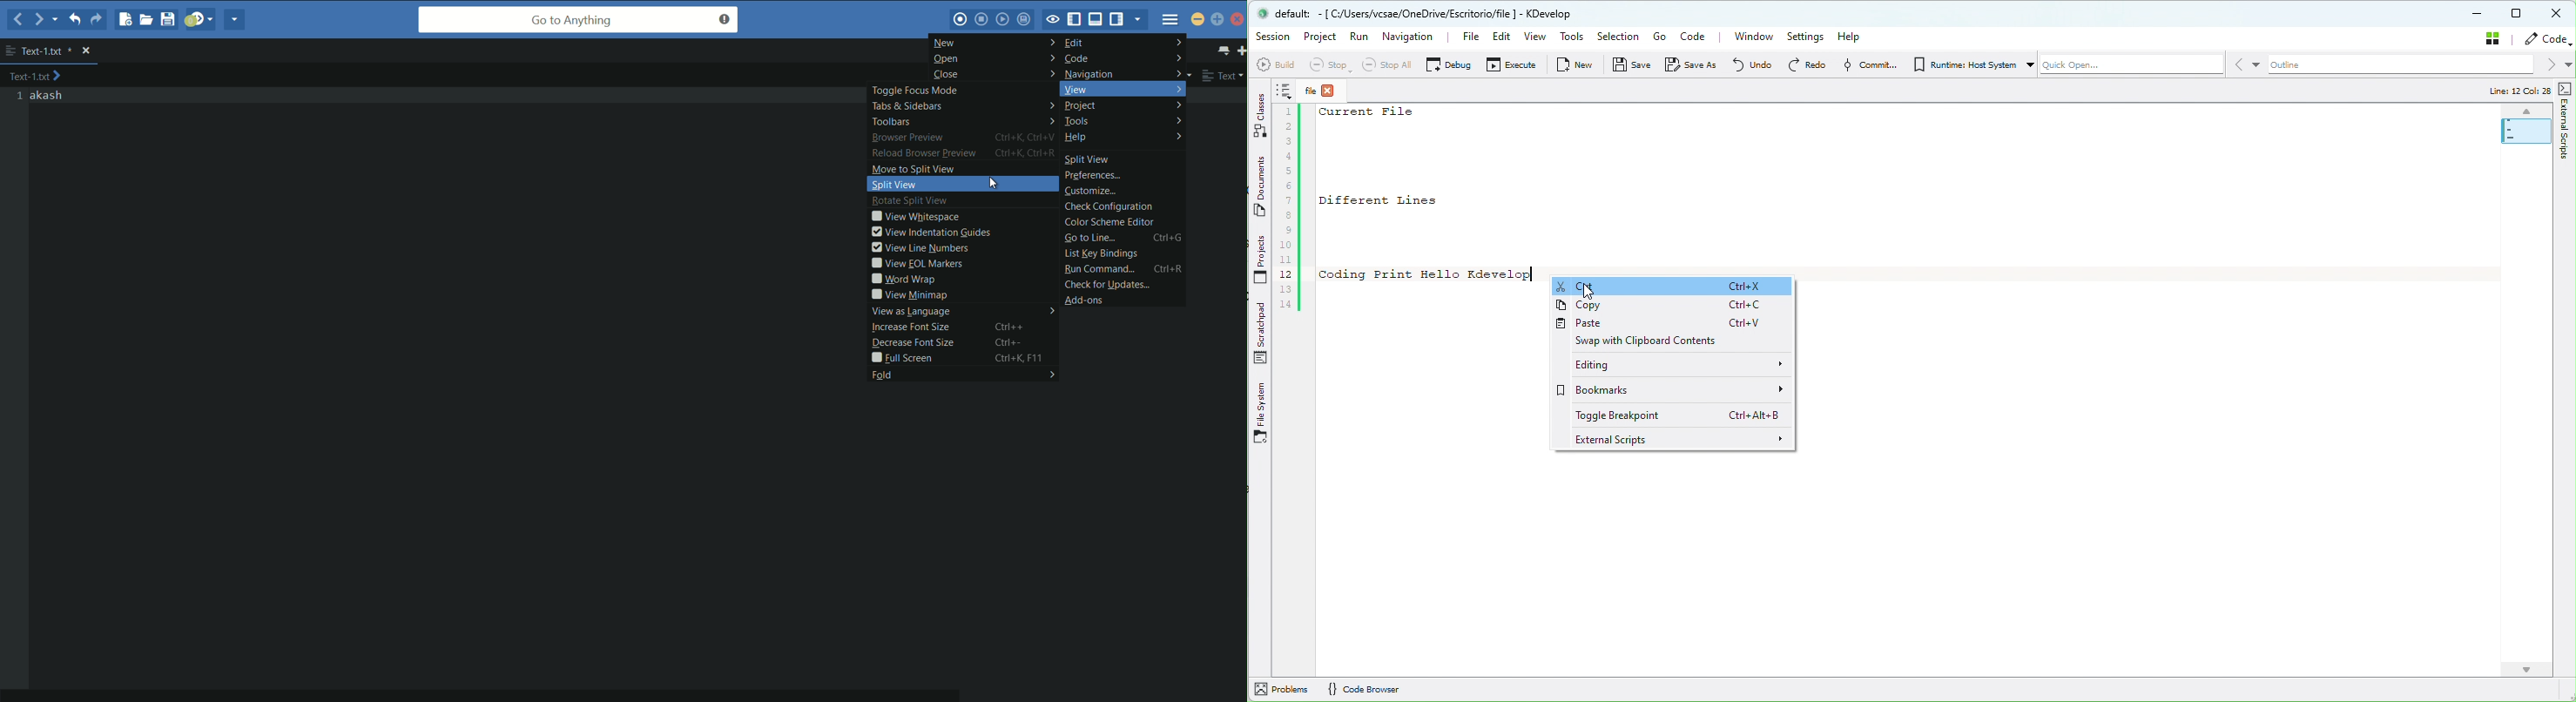 The height and width of the screenshot is (728, 2576). Describe the element at coordinates (2546, 40) in the screenshot. I see `Code` at that location.